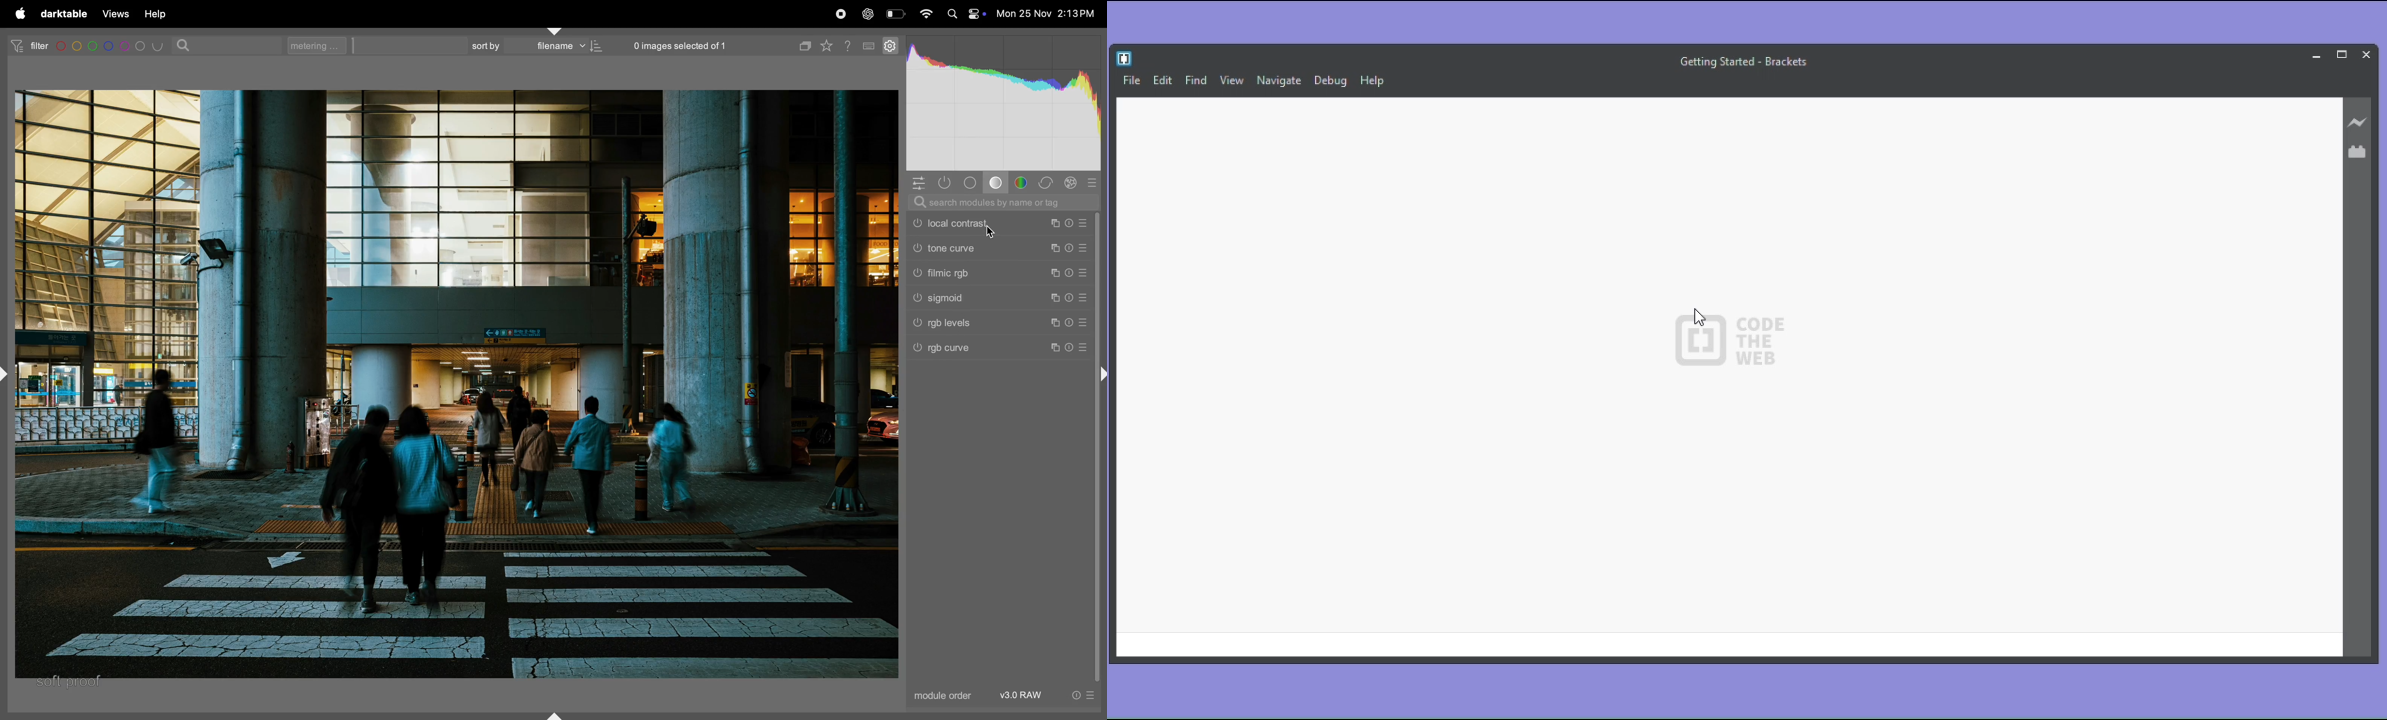  I want to click on Maximize, so click(2341, 53).